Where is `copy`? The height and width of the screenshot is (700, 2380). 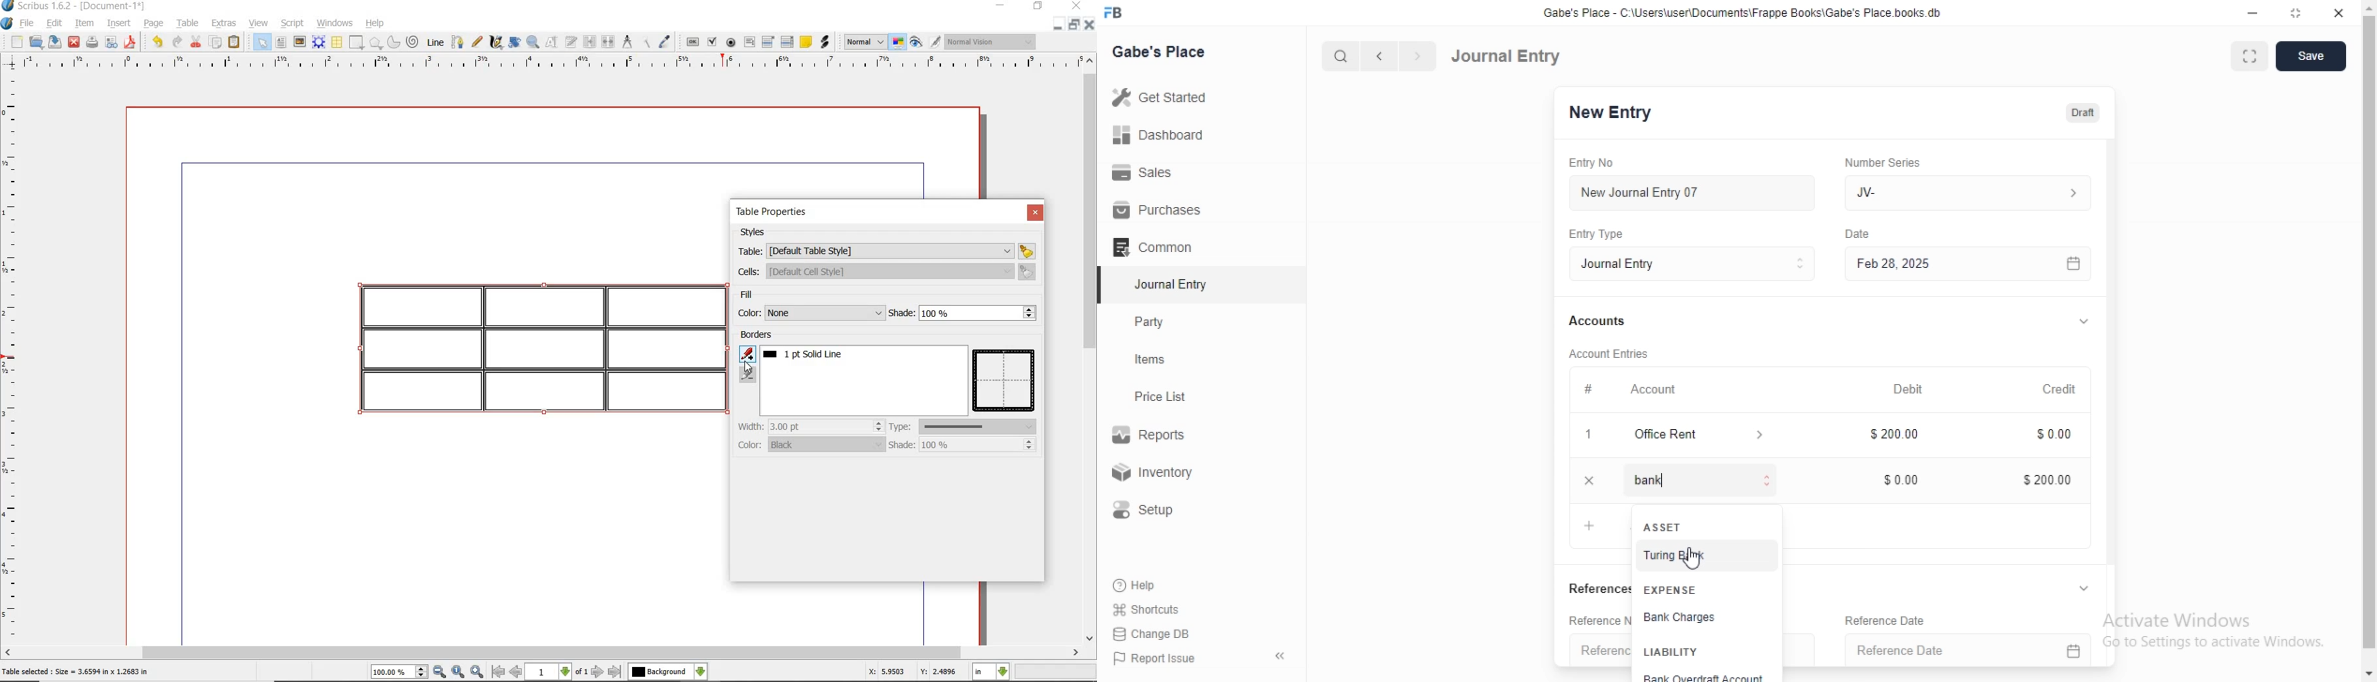
copy is located at coordinates (216, 44).